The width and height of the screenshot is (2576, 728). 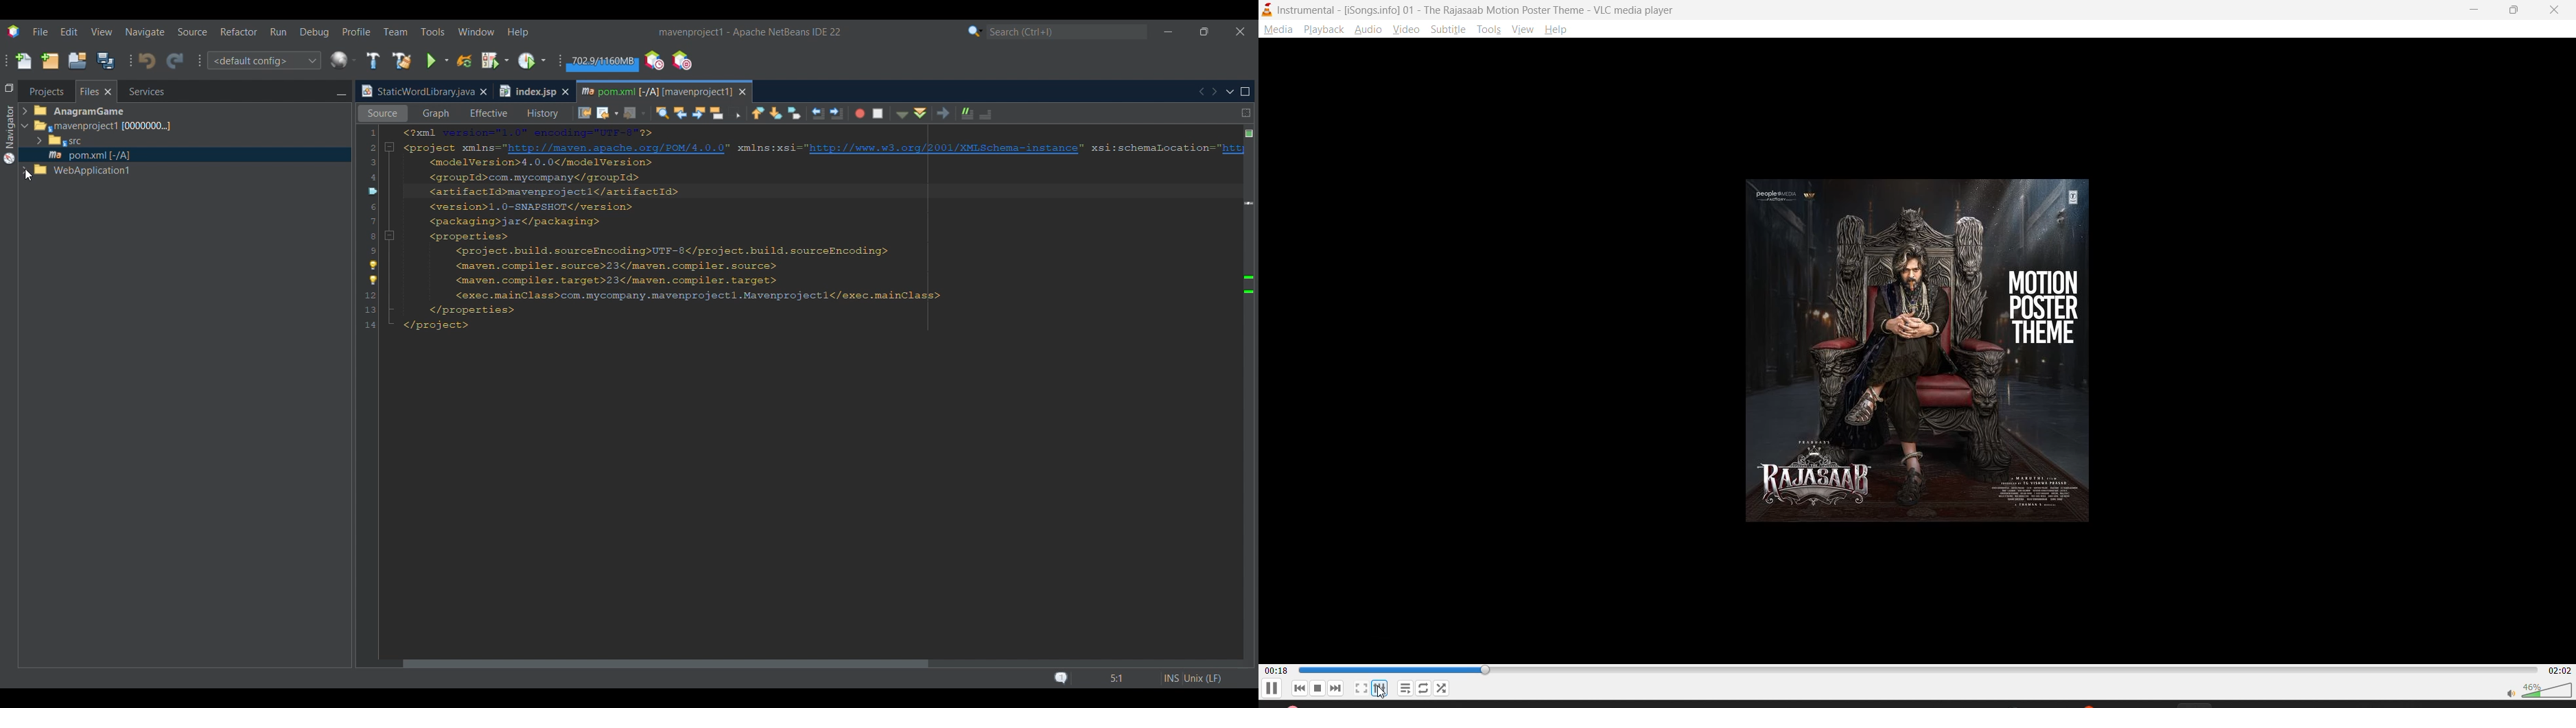 I want to click on help, so click(x=1560, y=30).